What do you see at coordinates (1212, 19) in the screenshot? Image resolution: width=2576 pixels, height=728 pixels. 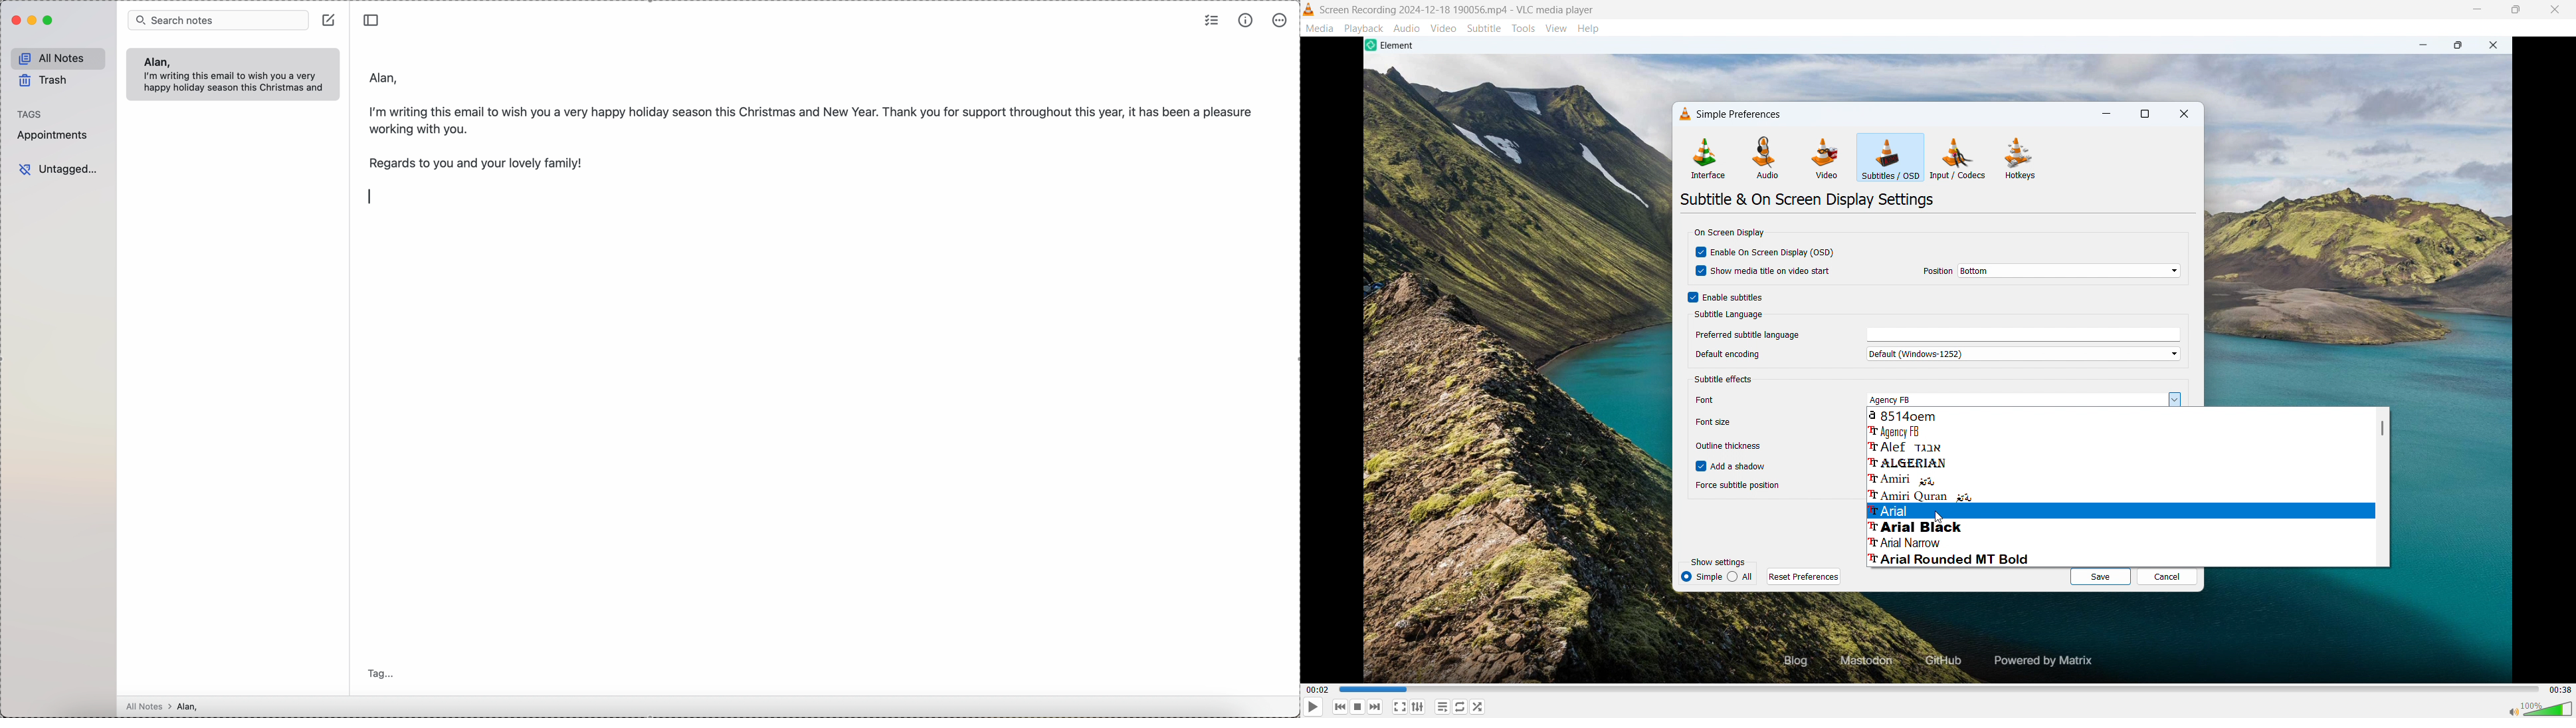 I see `check list` at bounding box center [1212, 19].